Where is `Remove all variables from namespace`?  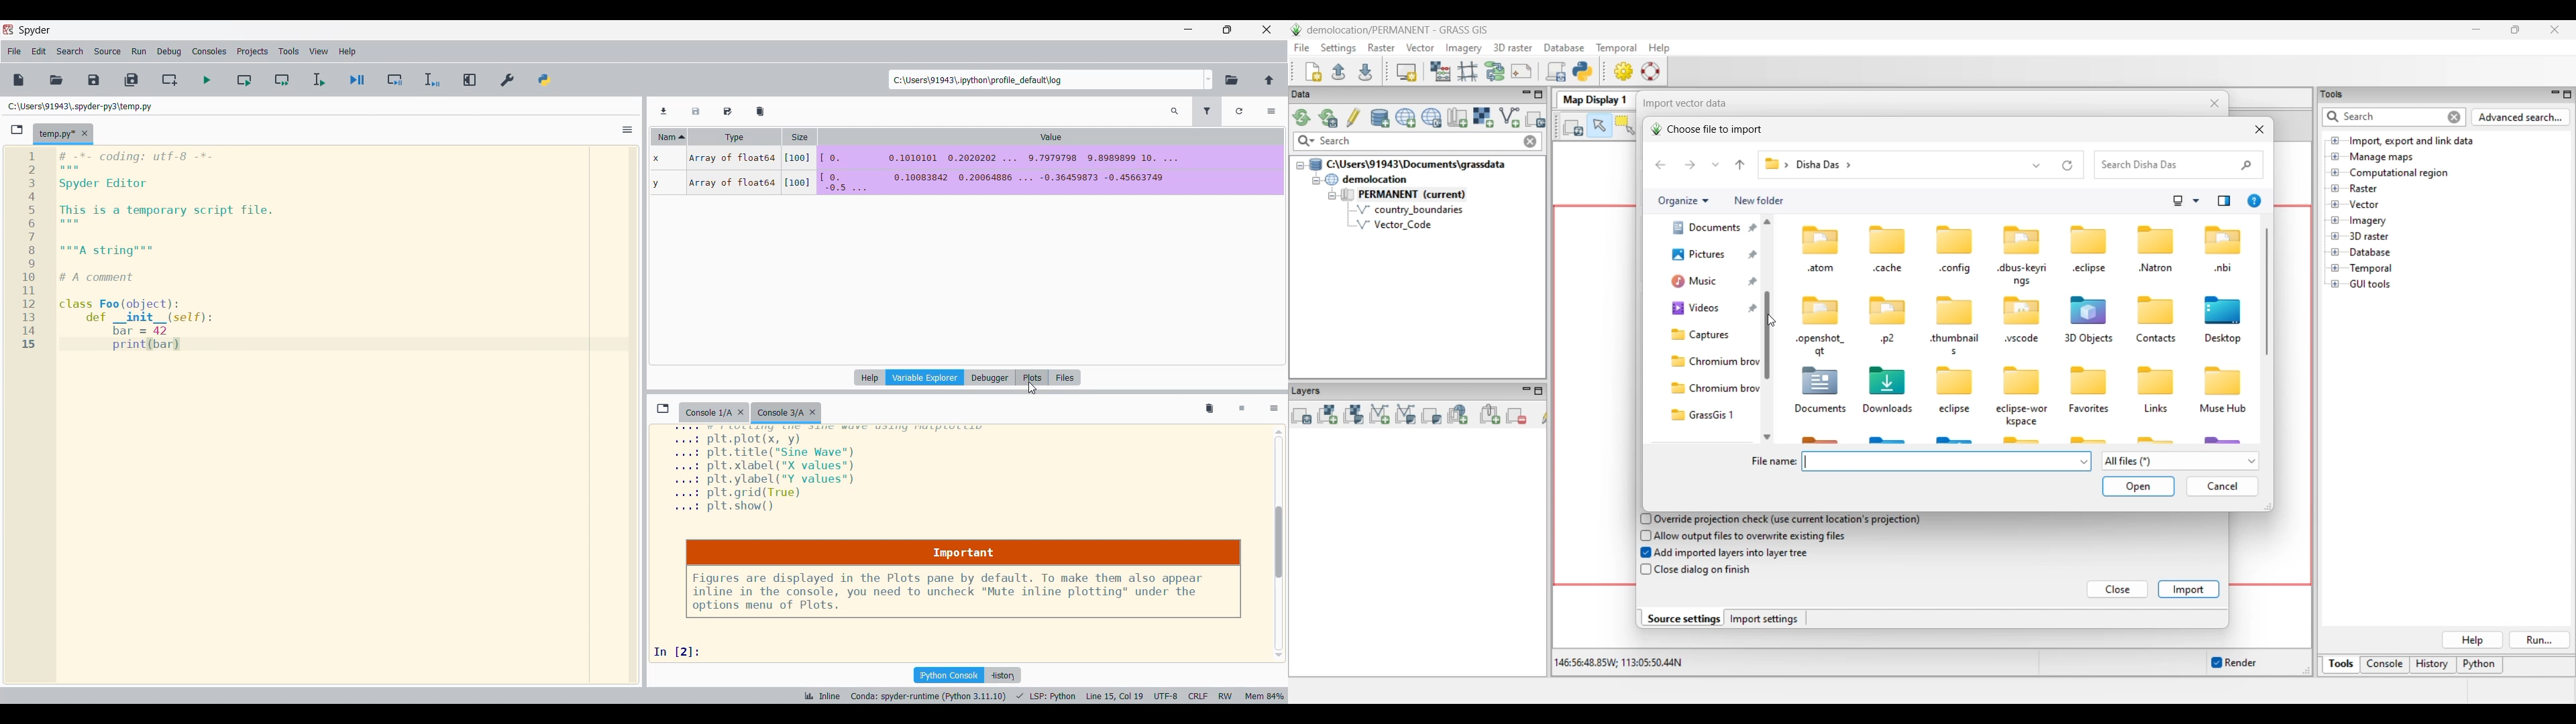 Remove all variables from namespace is located at coordinates (1210, 410).